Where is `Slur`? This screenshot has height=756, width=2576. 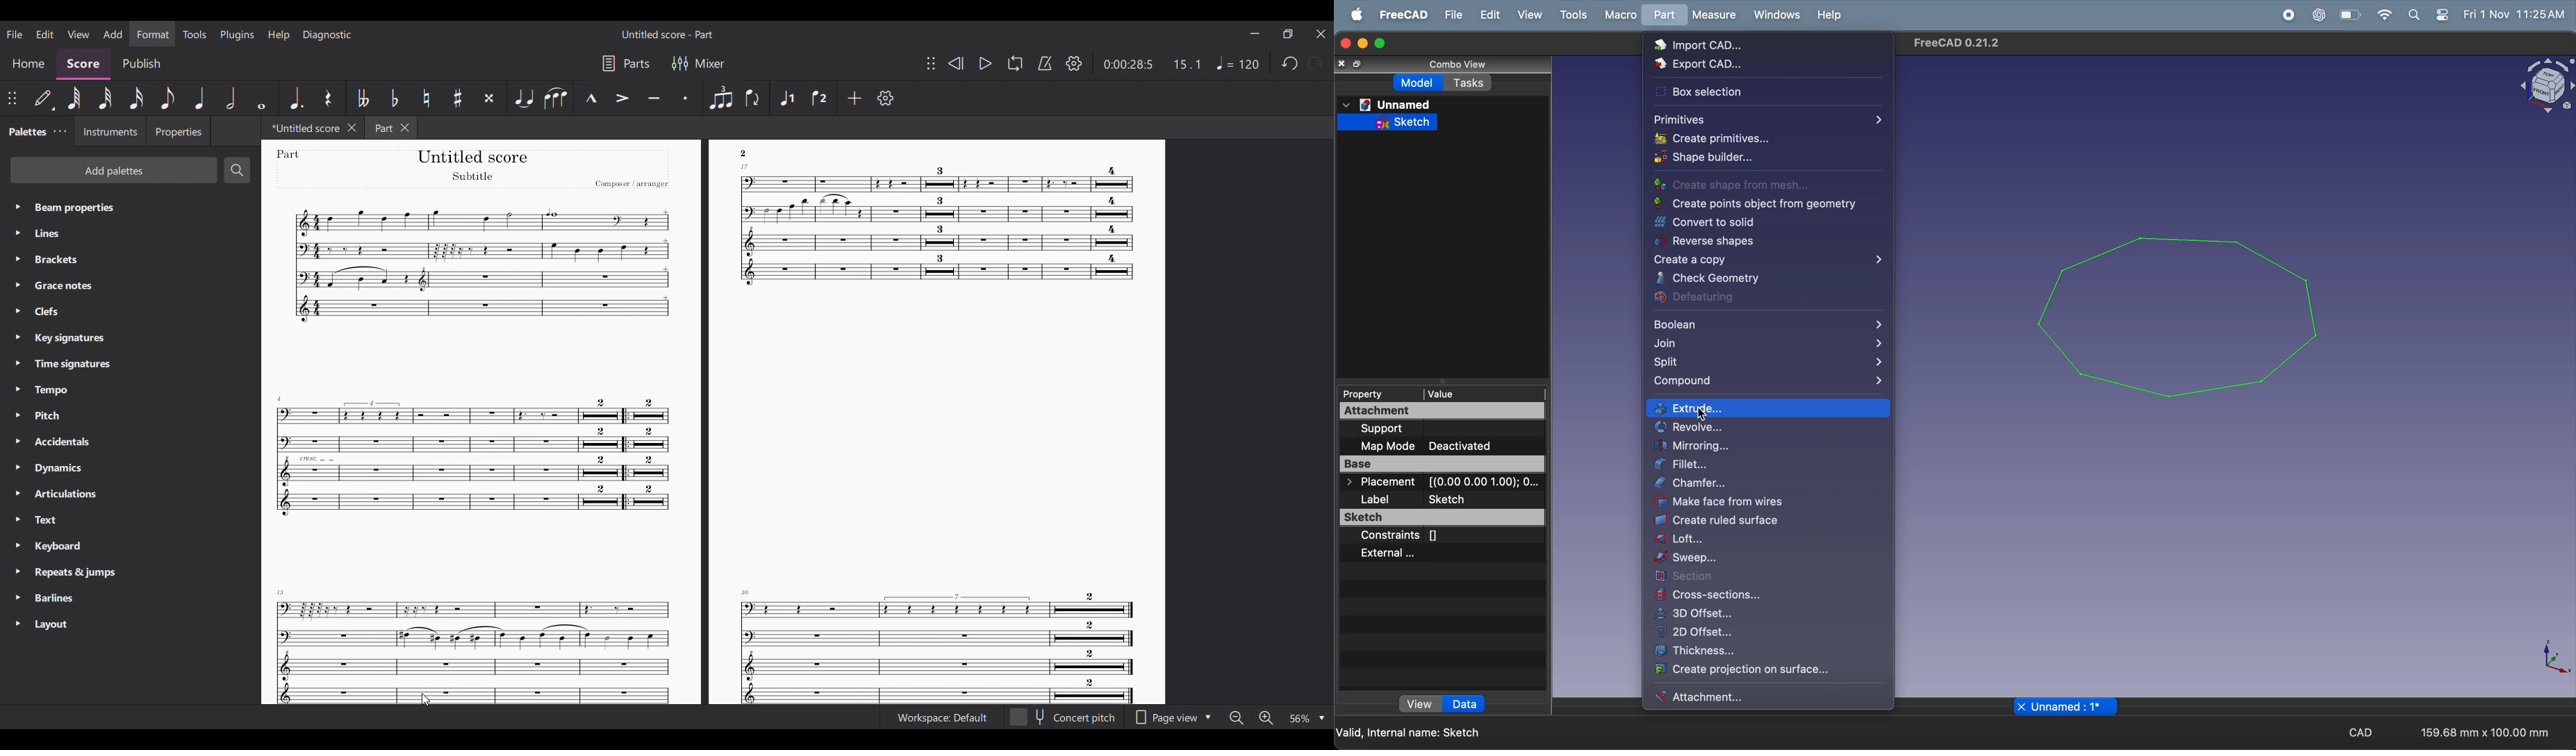
Slur is located at coordinates (556, 98).